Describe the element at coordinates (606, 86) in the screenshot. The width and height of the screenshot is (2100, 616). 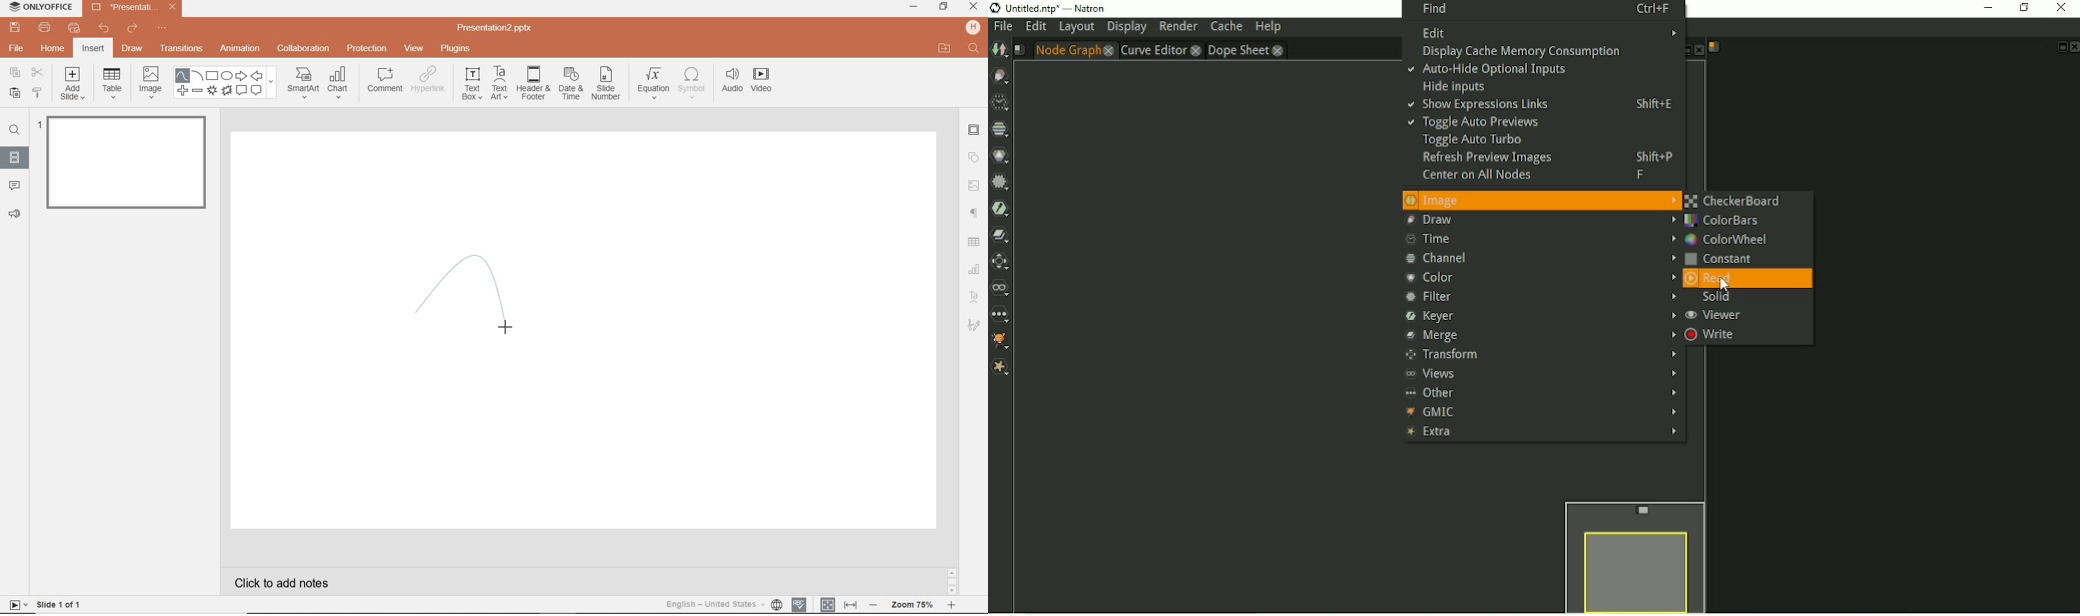
I see `SLIDE NUMBER` at that location.